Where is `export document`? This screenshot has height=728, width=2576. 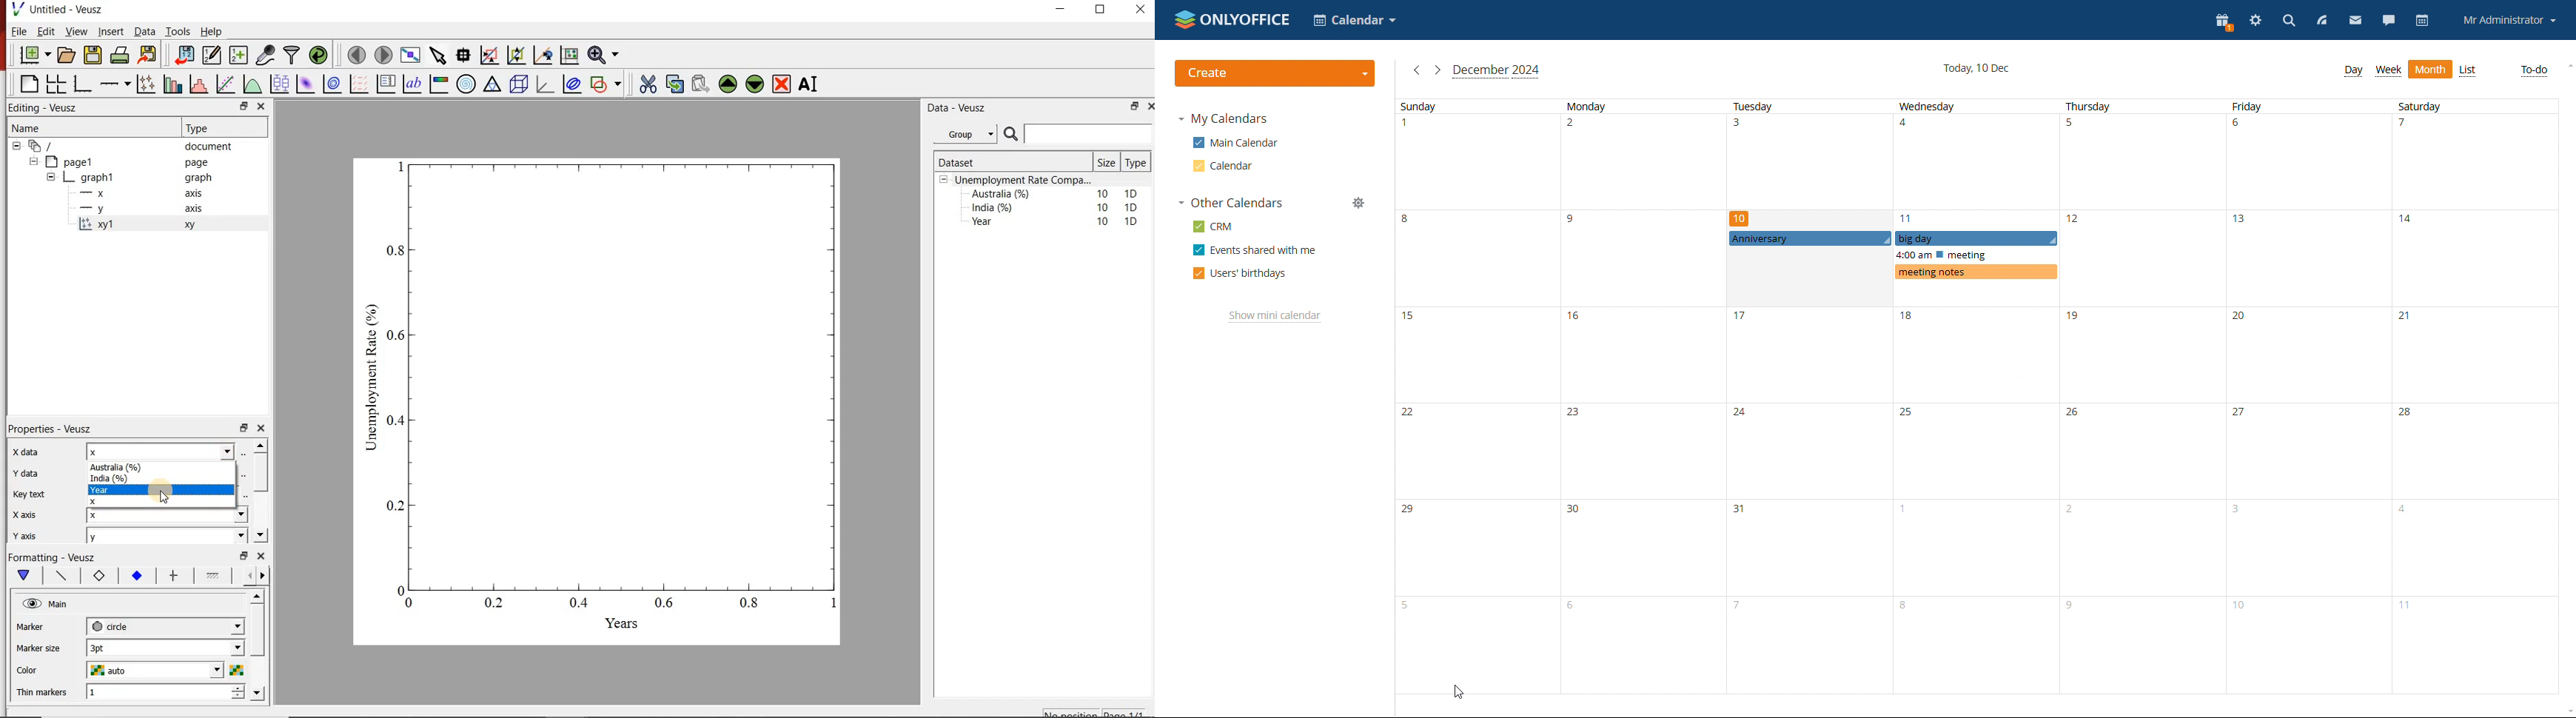 export document is located at coordinates (149, 54).